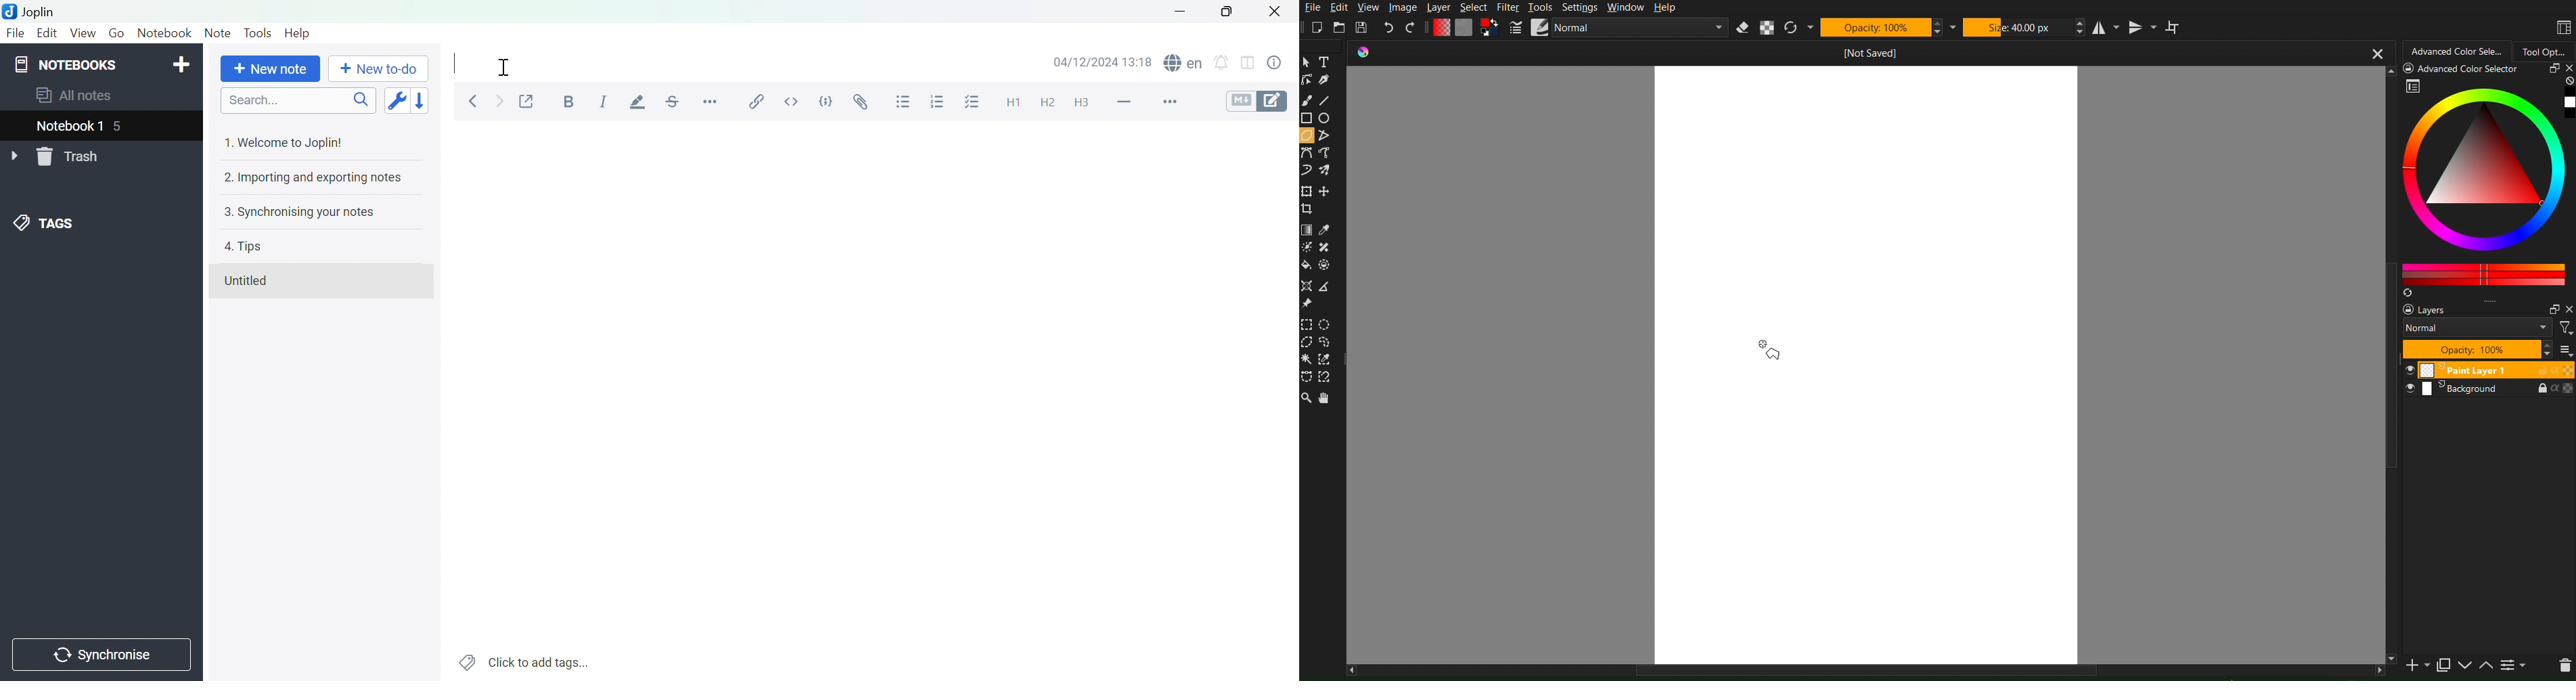  What do you see at coordinates (1280, 63) in the screenshot?
I see `Note properties` at bounding box center [1280, 63].